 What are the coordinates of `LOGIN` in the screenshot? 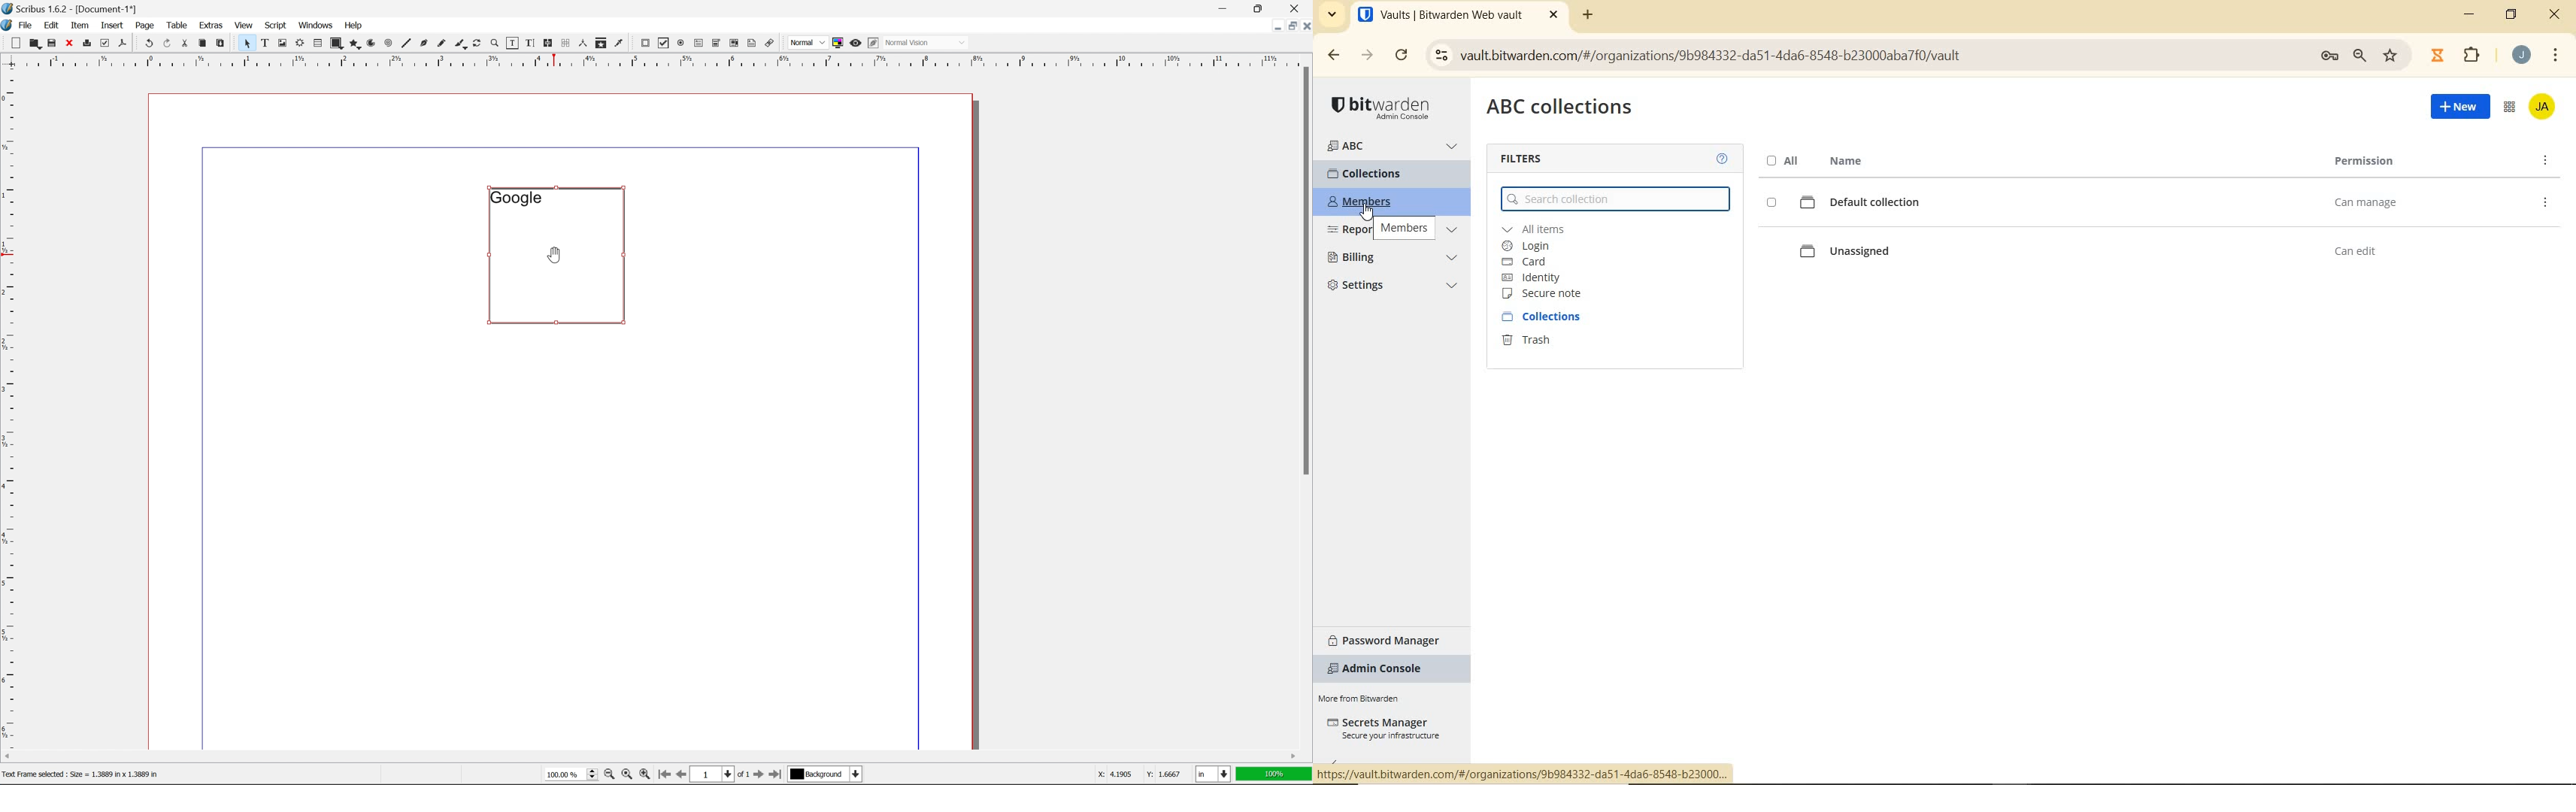 It's located at (1535, 246).